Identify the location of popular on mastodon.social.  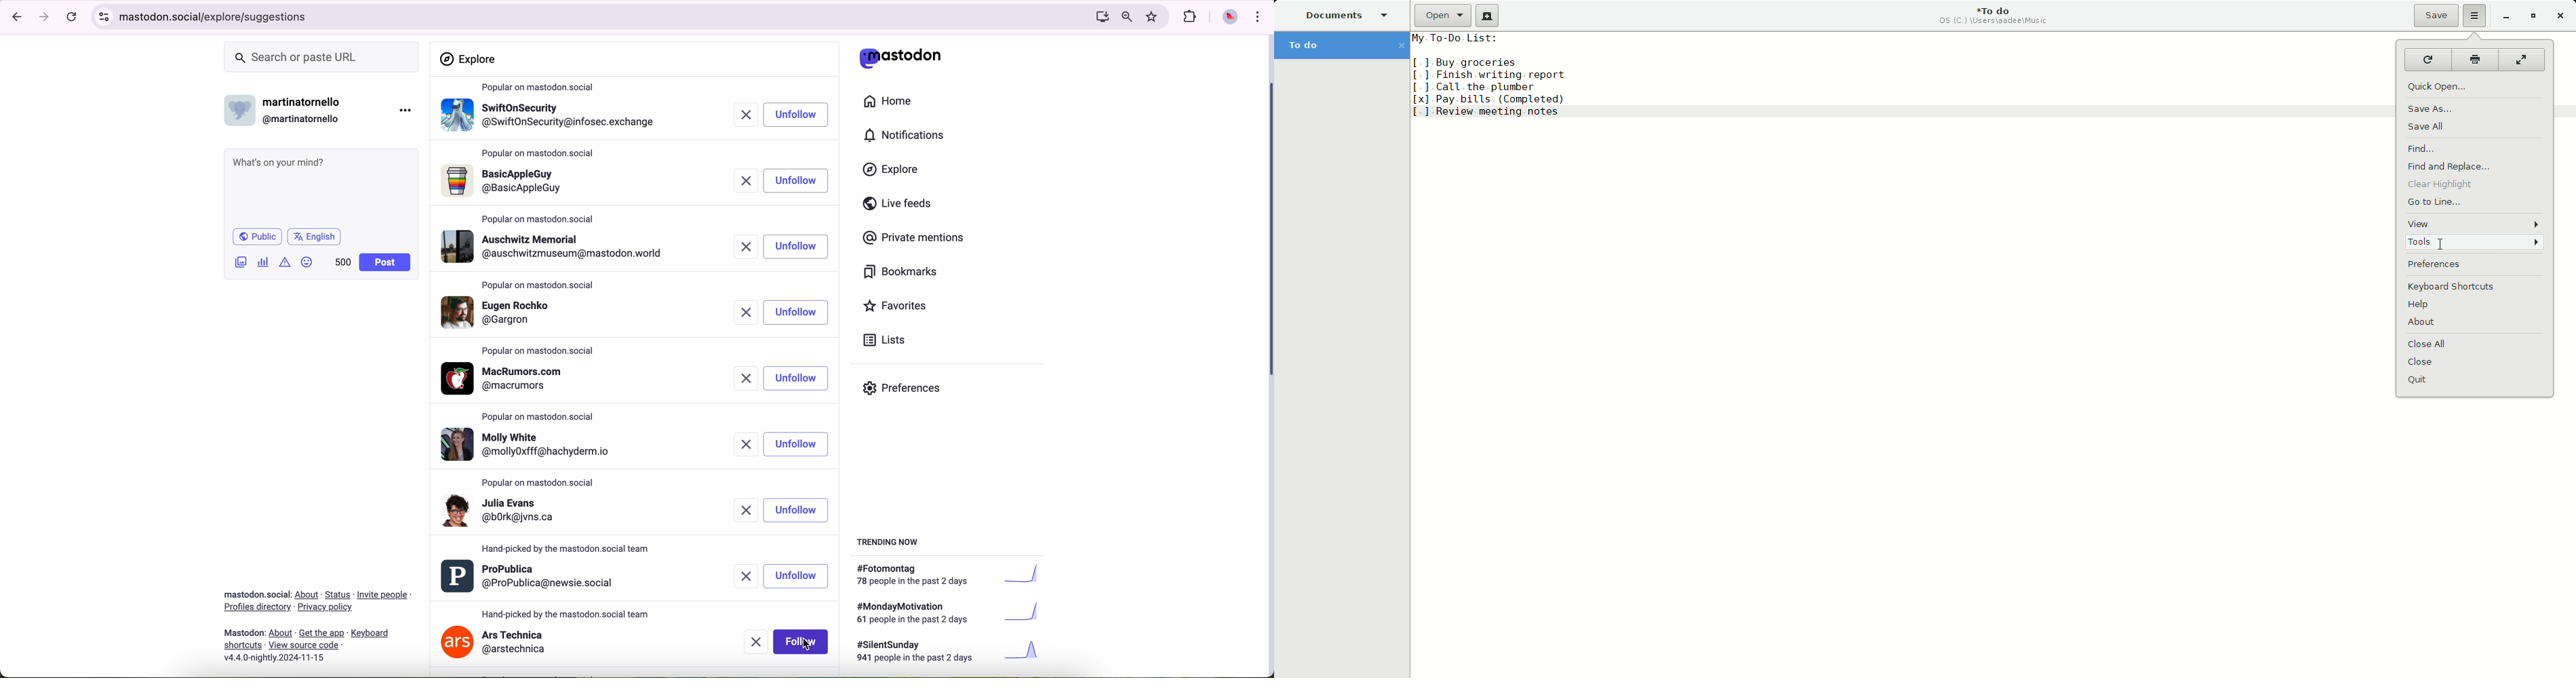
(542, 155).